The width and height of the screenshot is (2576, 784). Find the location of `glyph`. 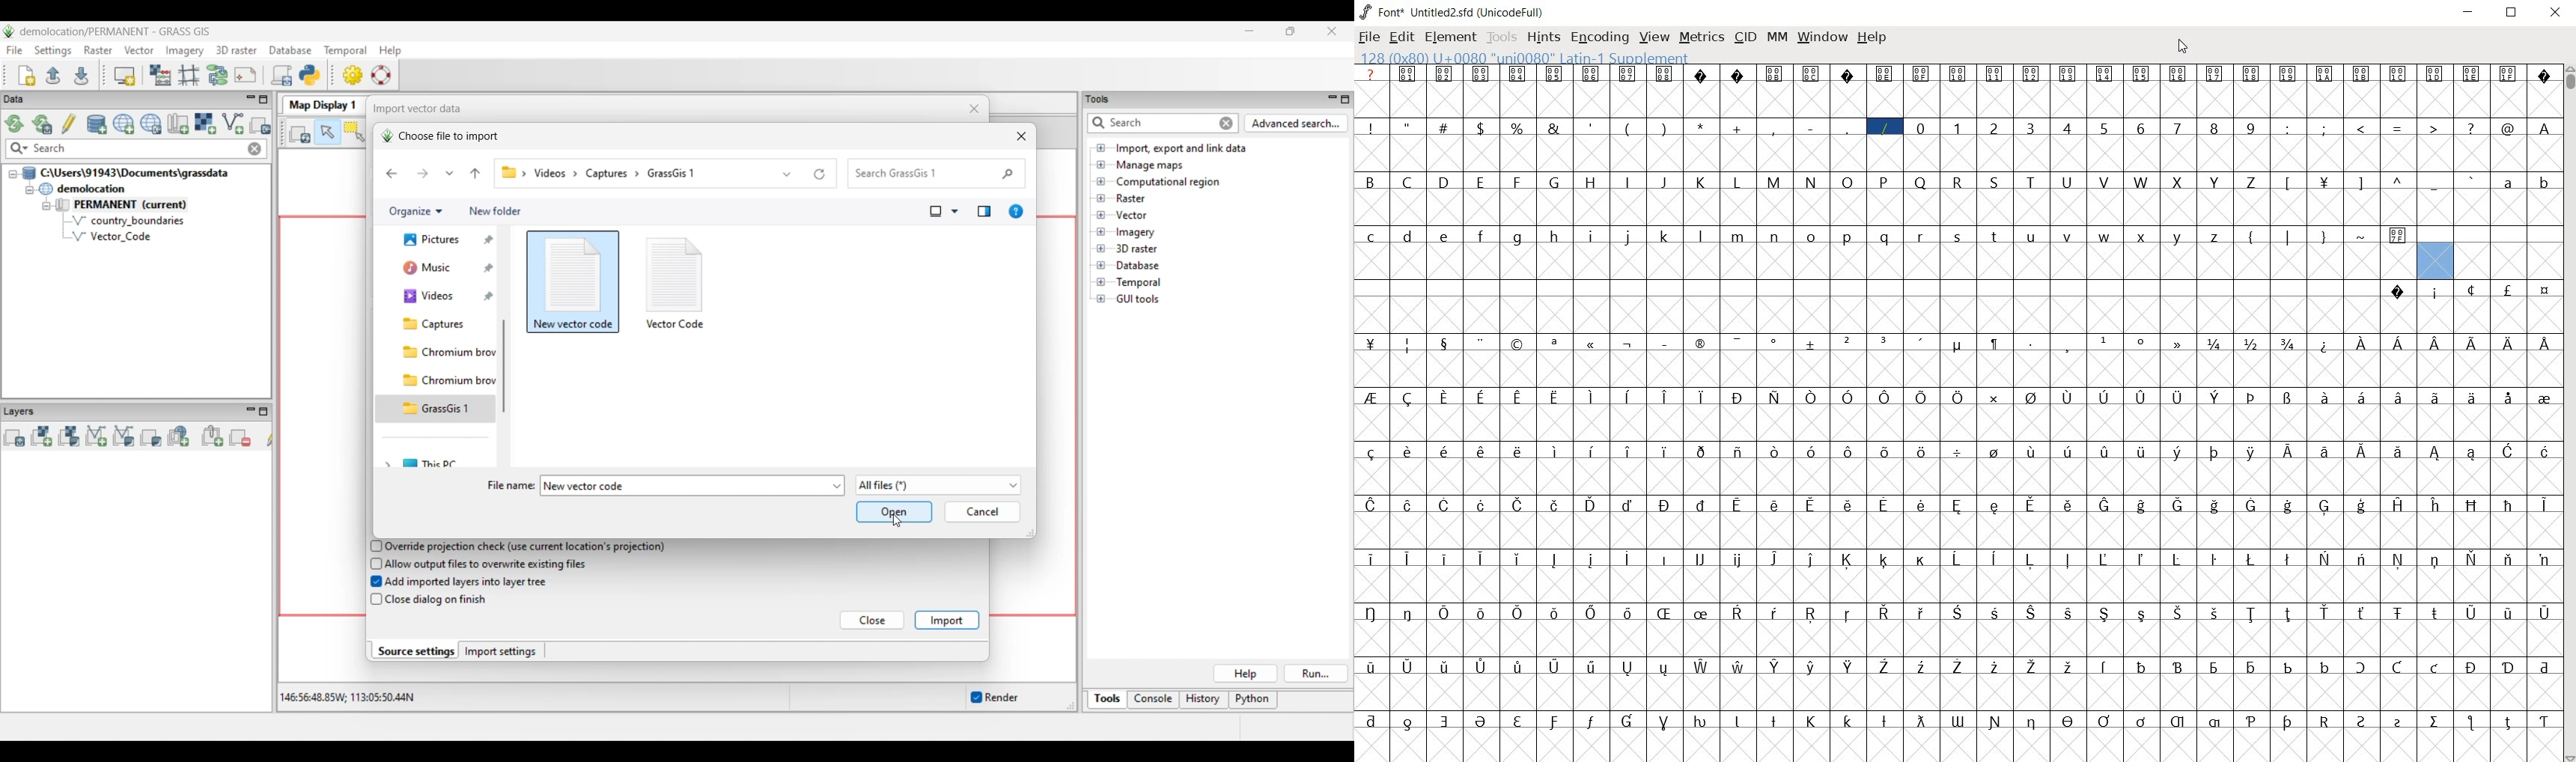

glyph is located at coordinates (2508, 451).